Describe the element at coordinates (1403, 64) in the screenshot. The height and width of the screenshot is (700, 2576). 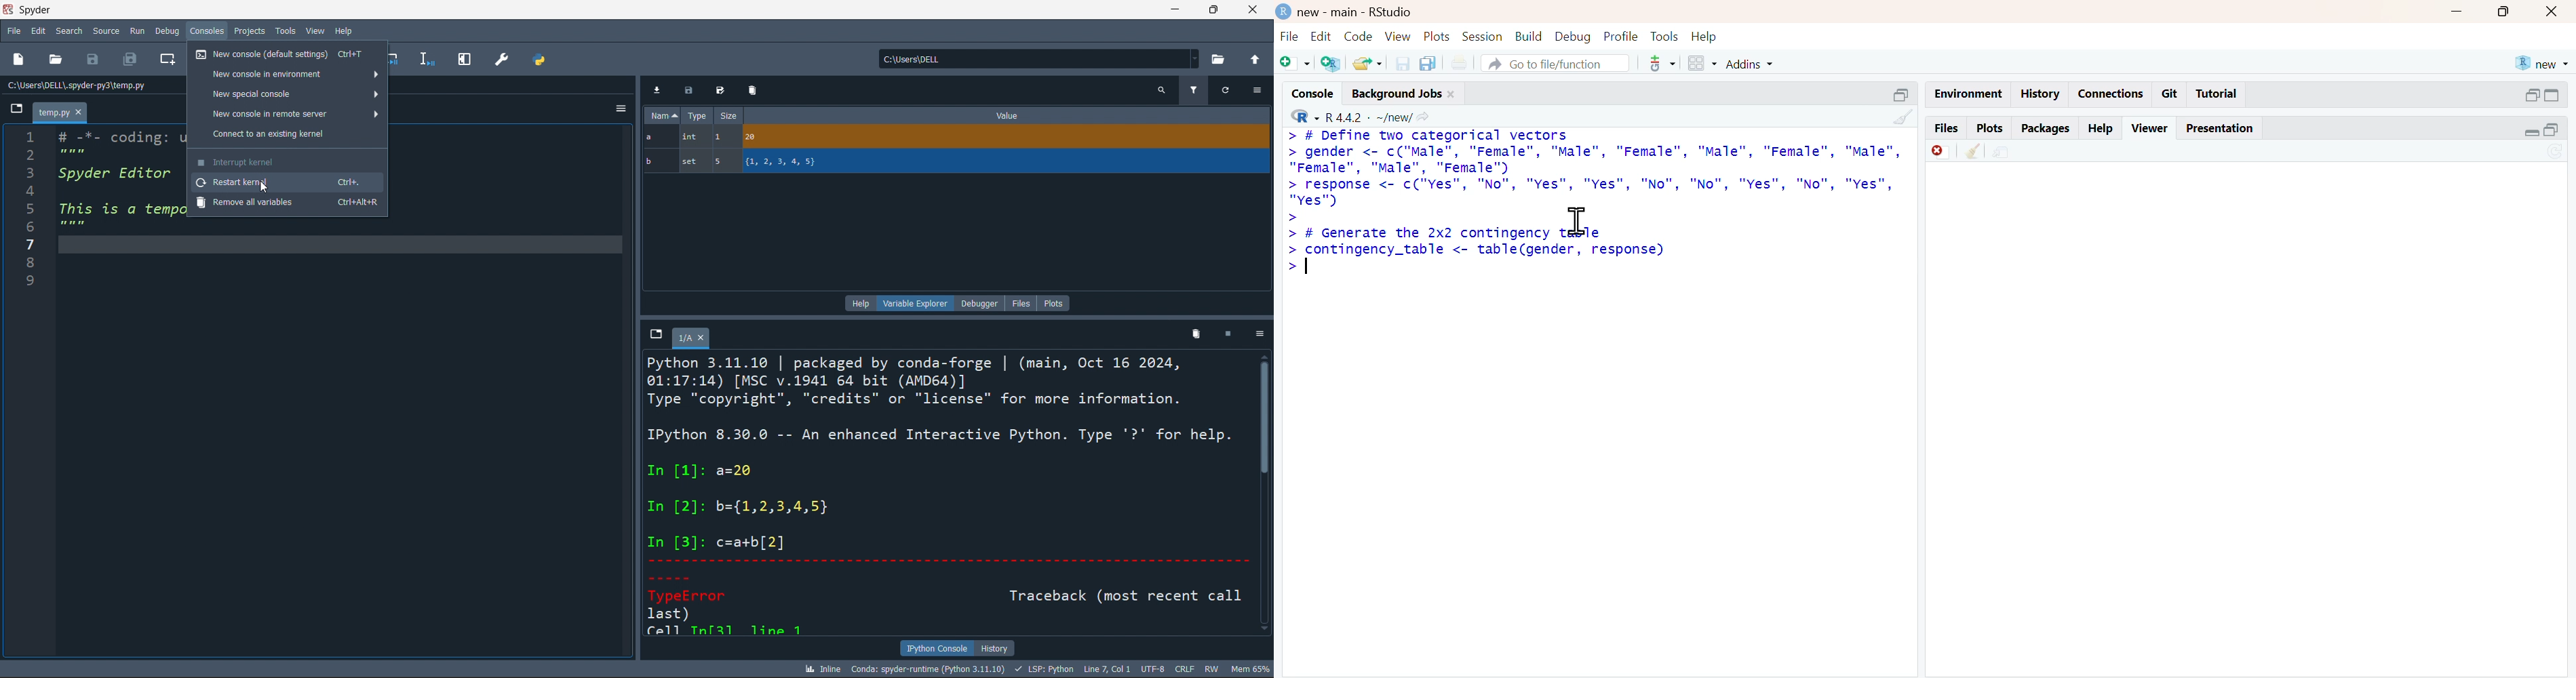
I see `save` at that location.